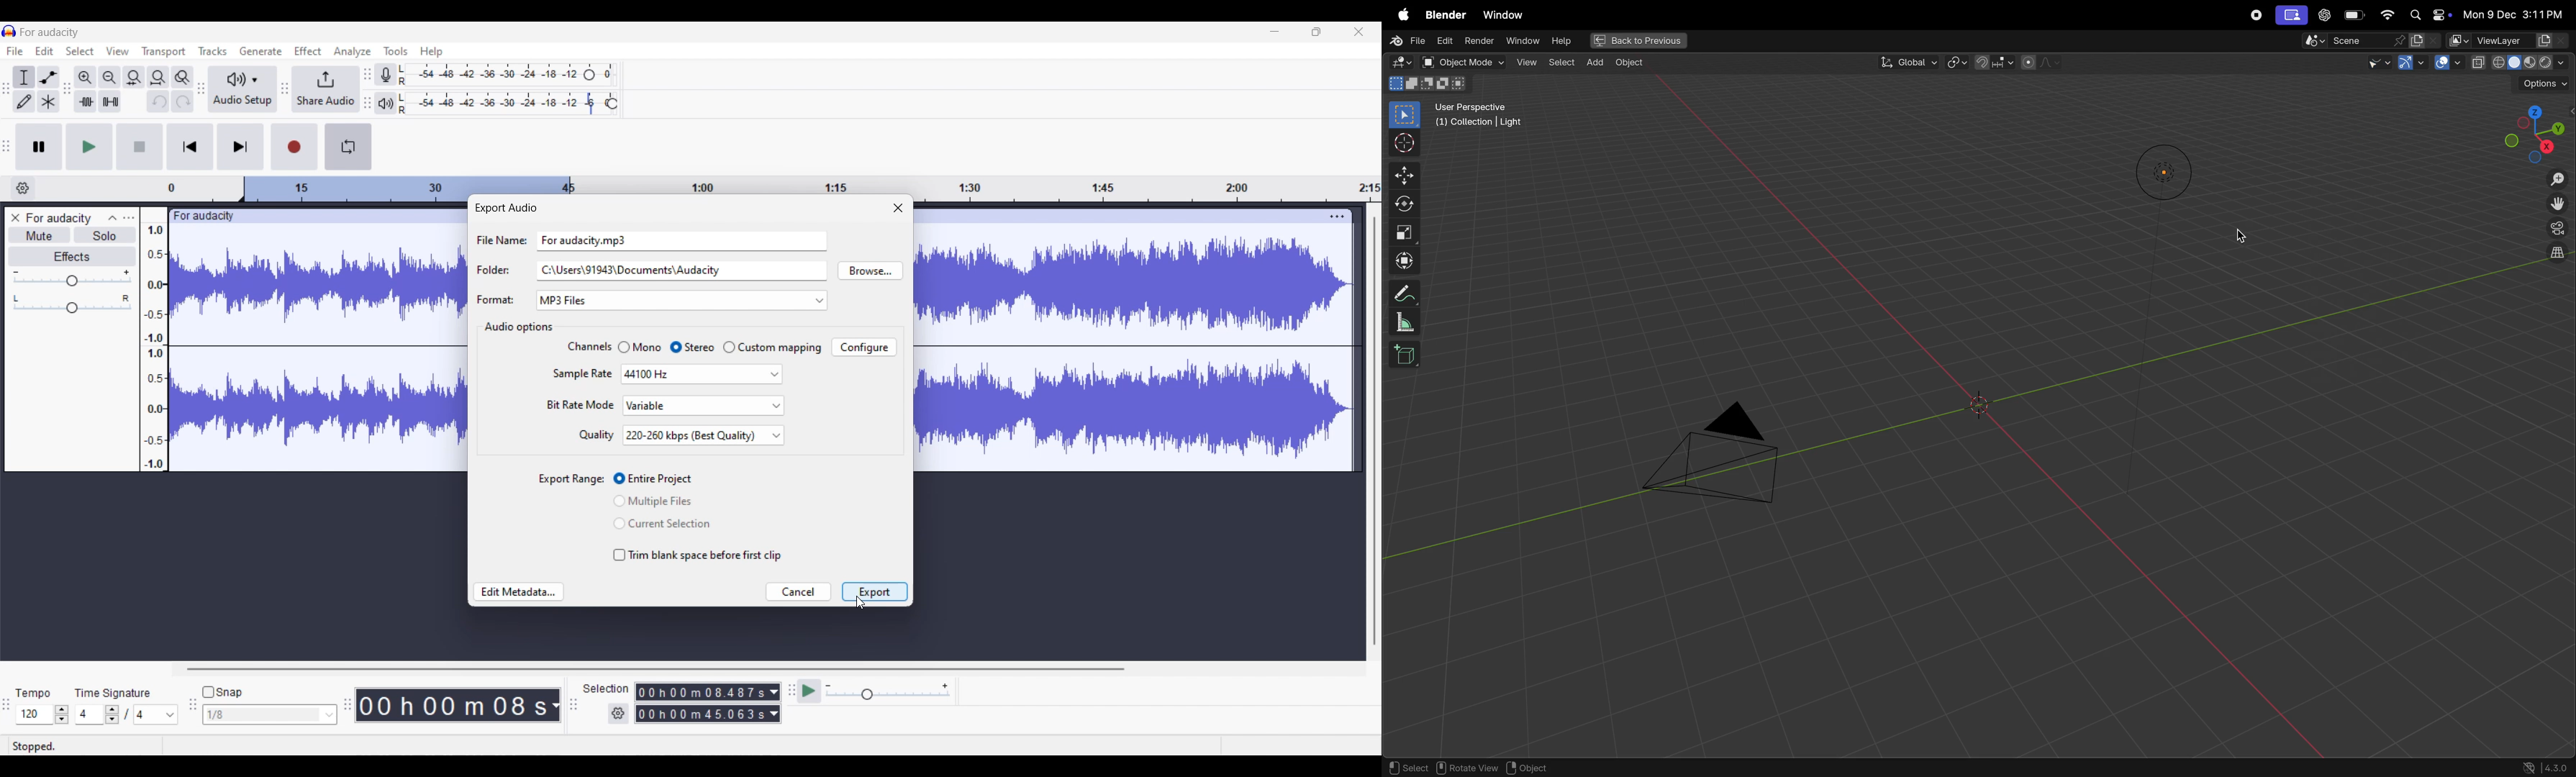 This screenshot has height=784, width=2576. I want to click on Trim audio outside selection, so click(86, 101).